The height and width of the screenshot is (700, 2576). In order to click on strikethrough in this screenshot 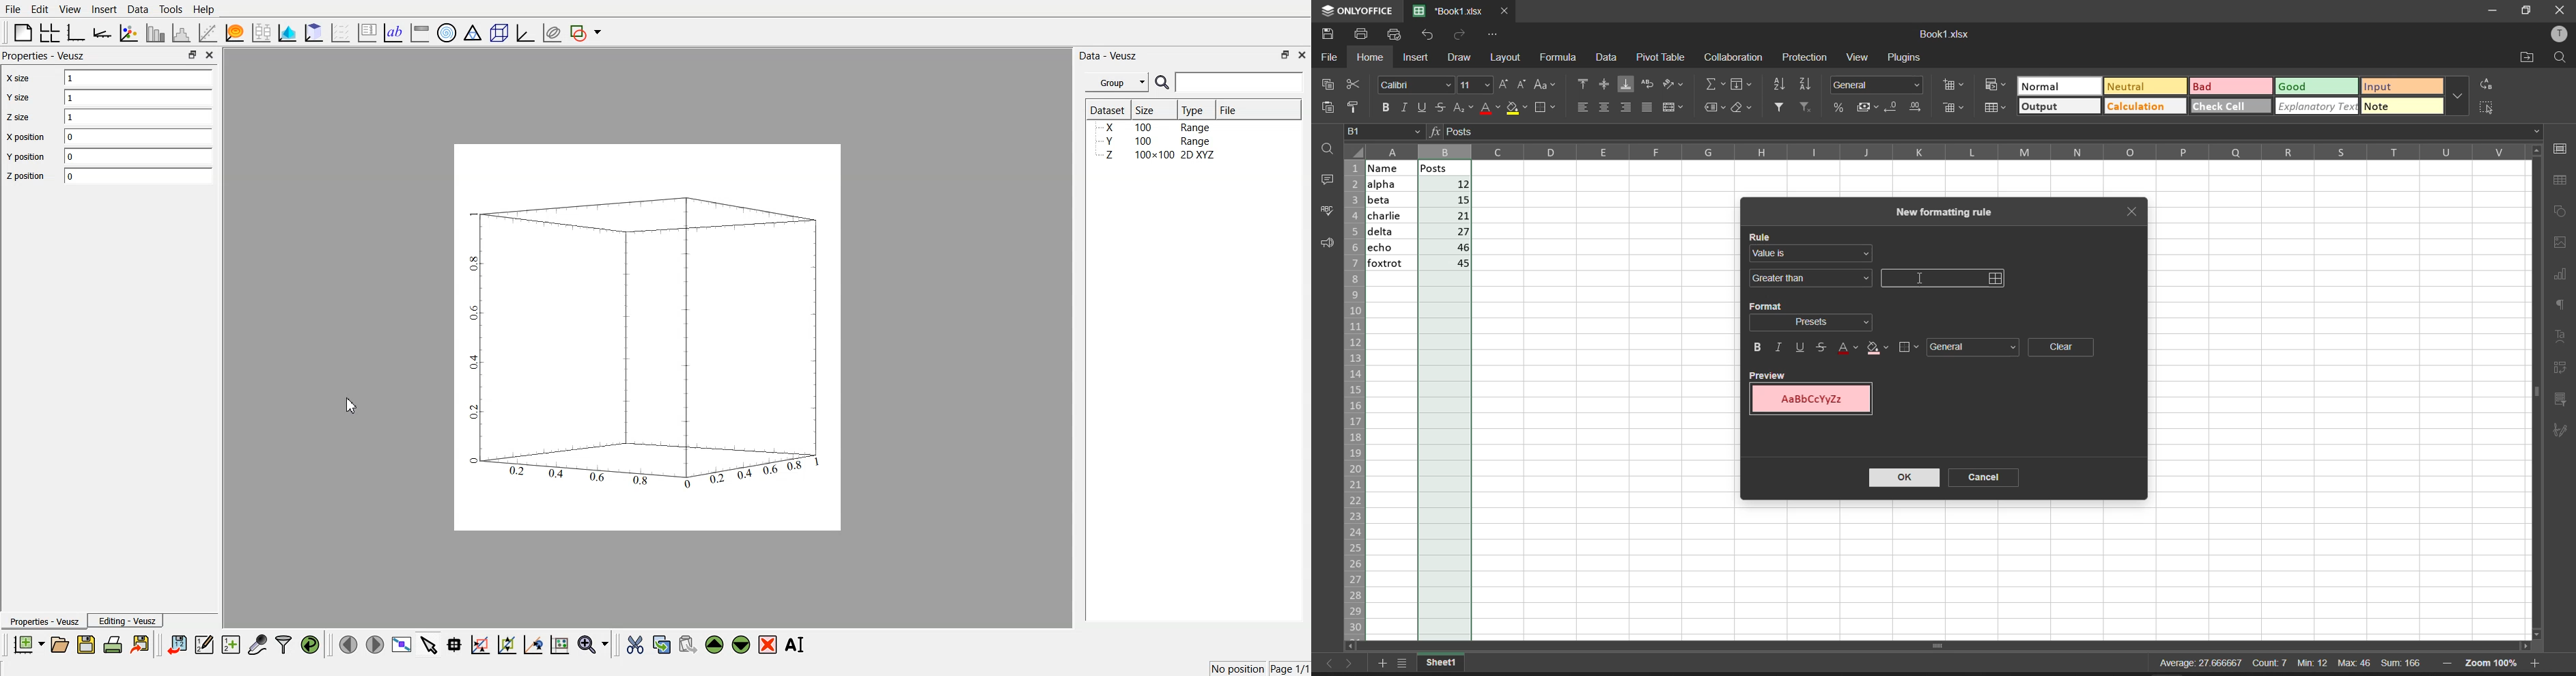, I will do `click(1823, 348)`.